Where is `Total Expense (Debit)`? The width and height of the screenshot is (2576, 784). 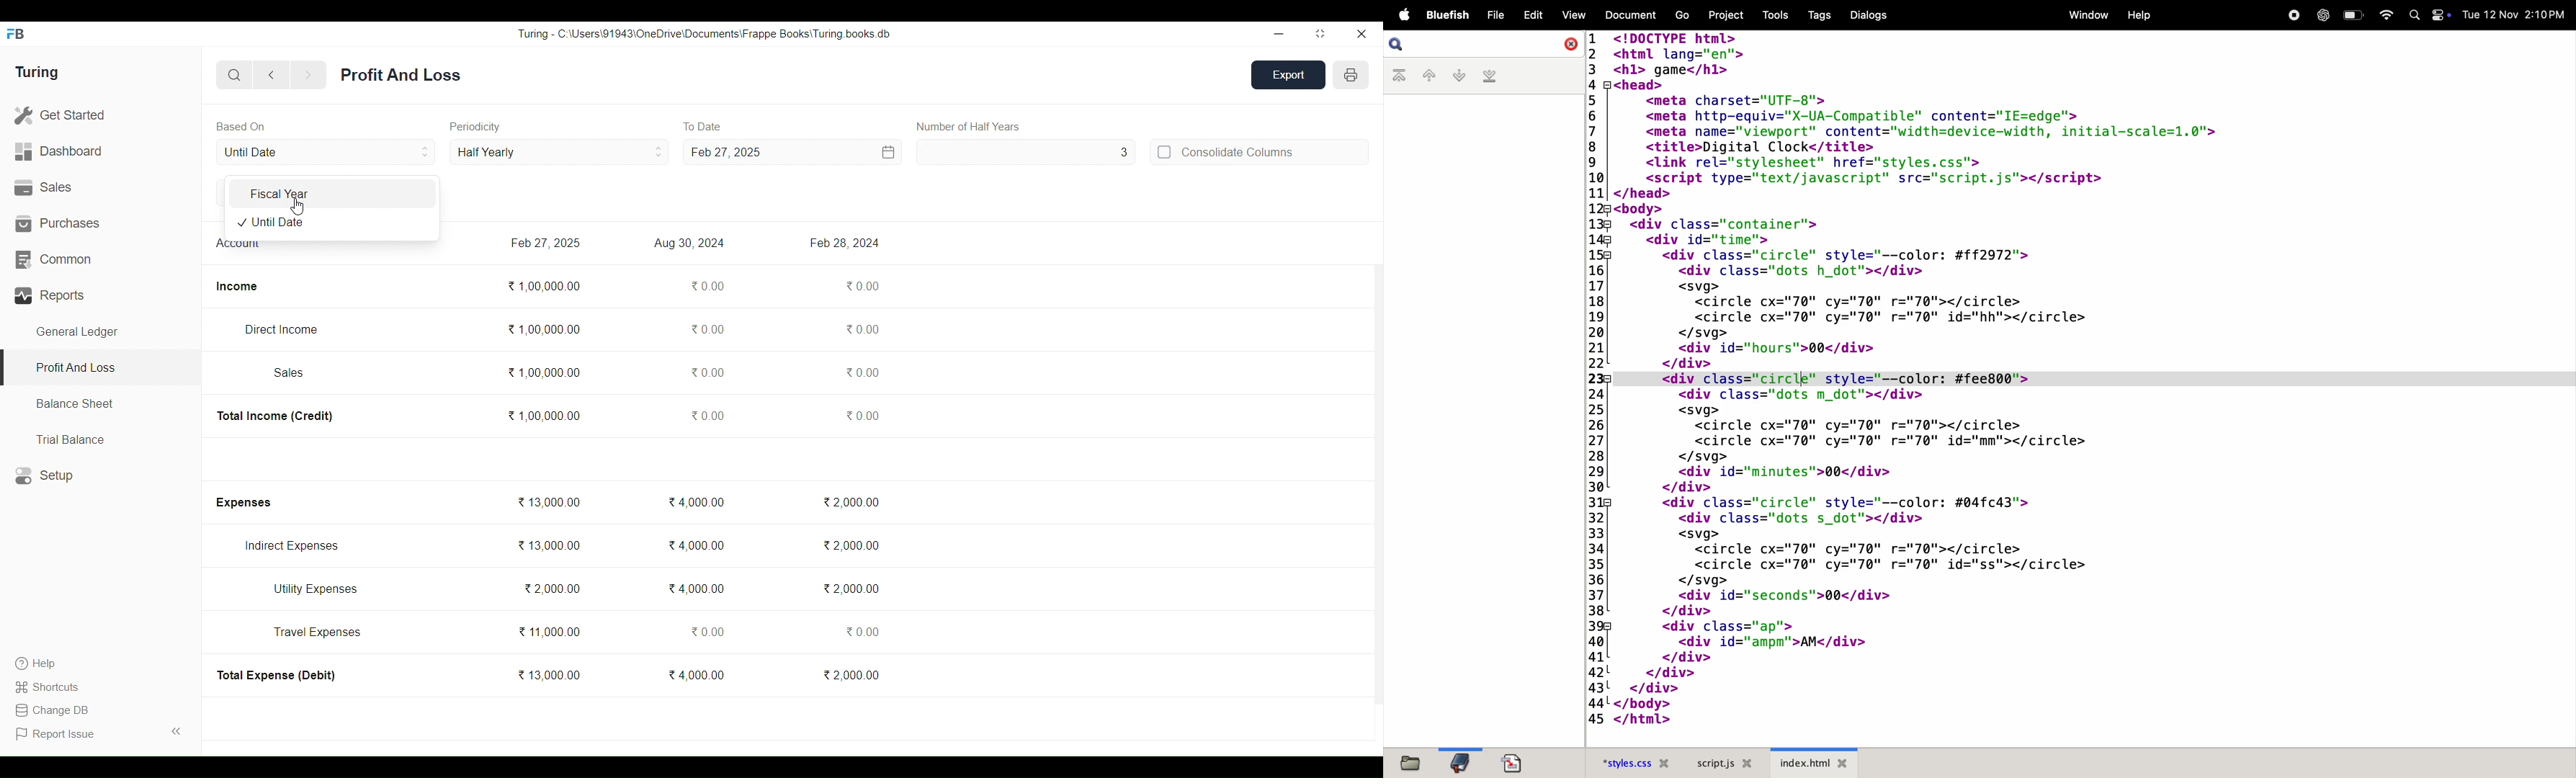
Total Expense (Debit) is located at coordinates (277, 675).